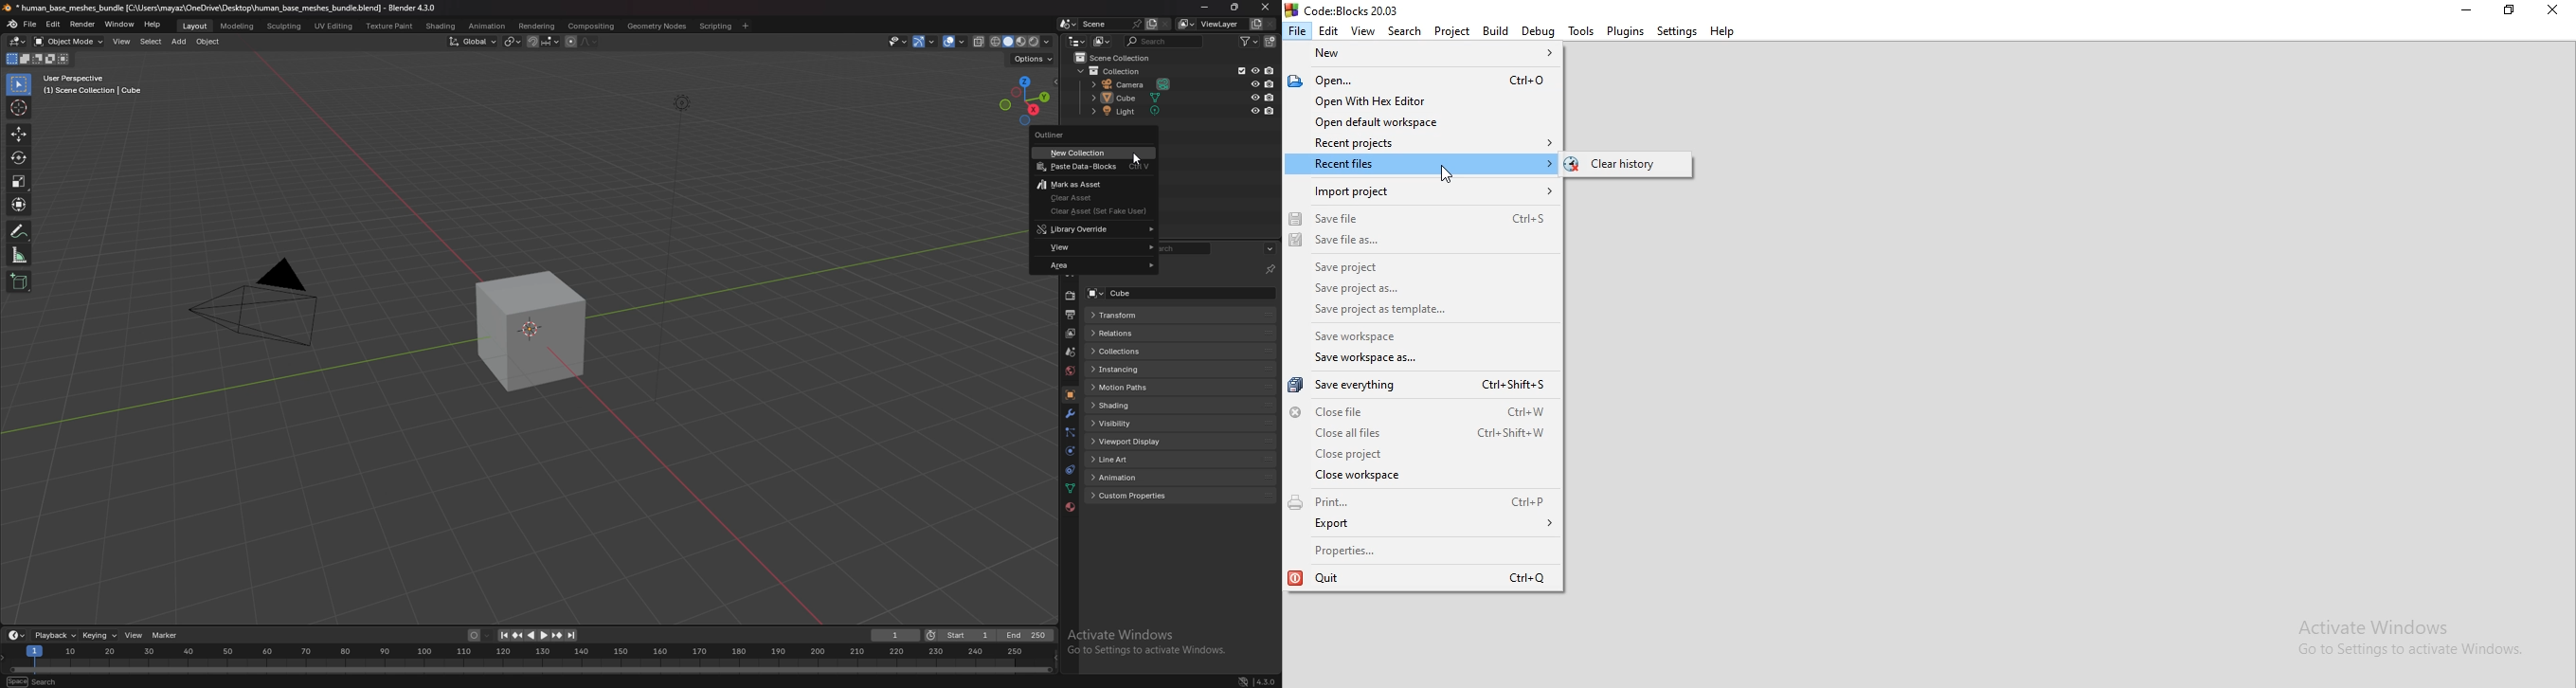 This screenshot has width=2576, height=700. I want to click on browse scene, so click(1068, 24).